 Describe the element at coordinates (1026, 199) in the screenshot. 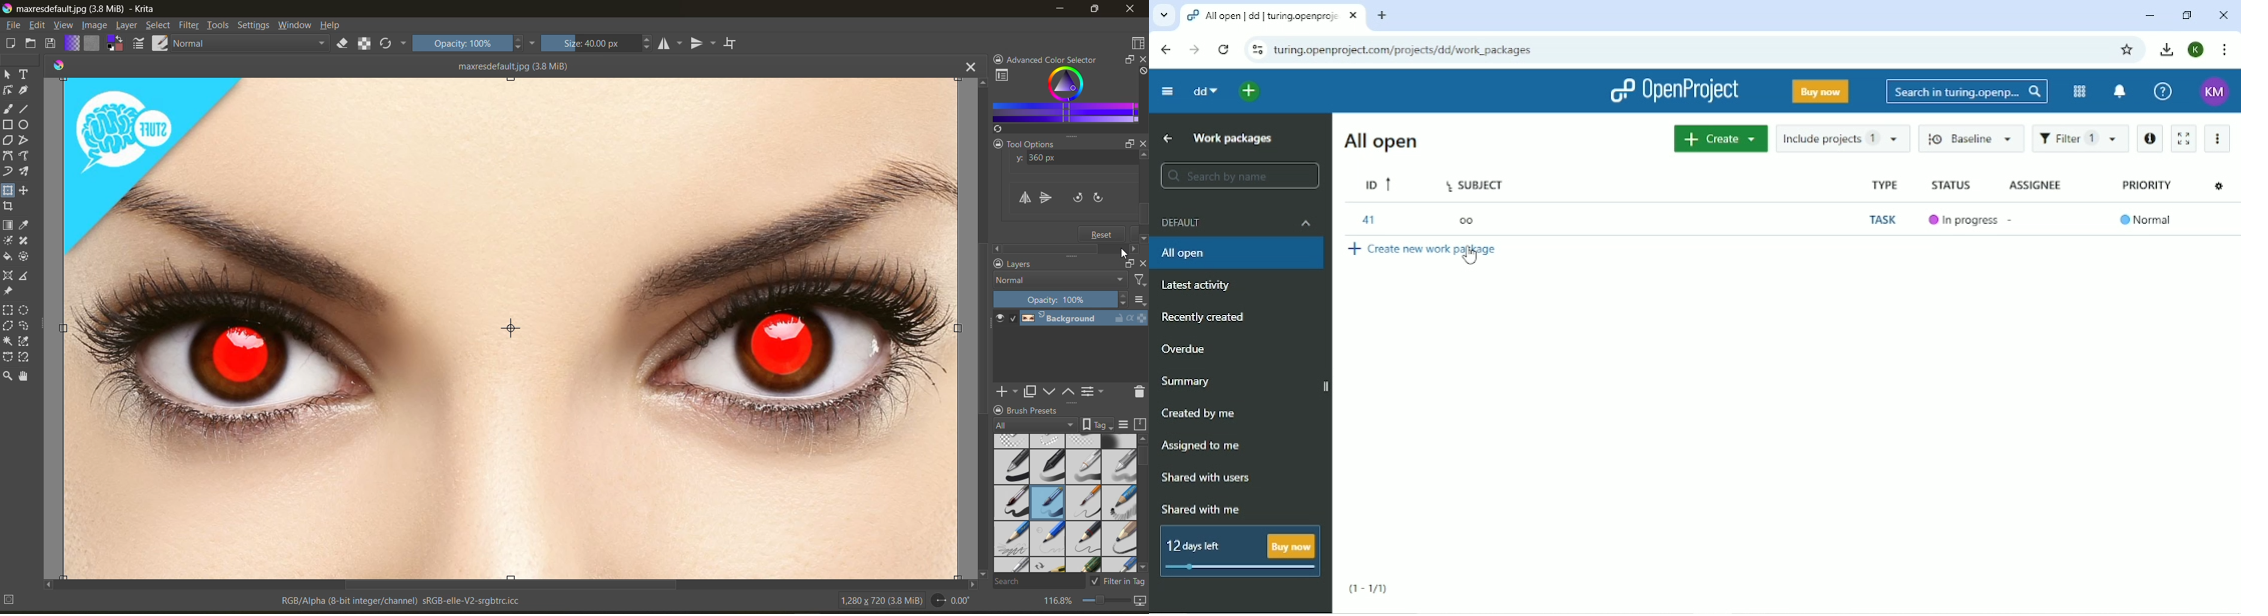

I see `flip canvas horizontally` at that location.